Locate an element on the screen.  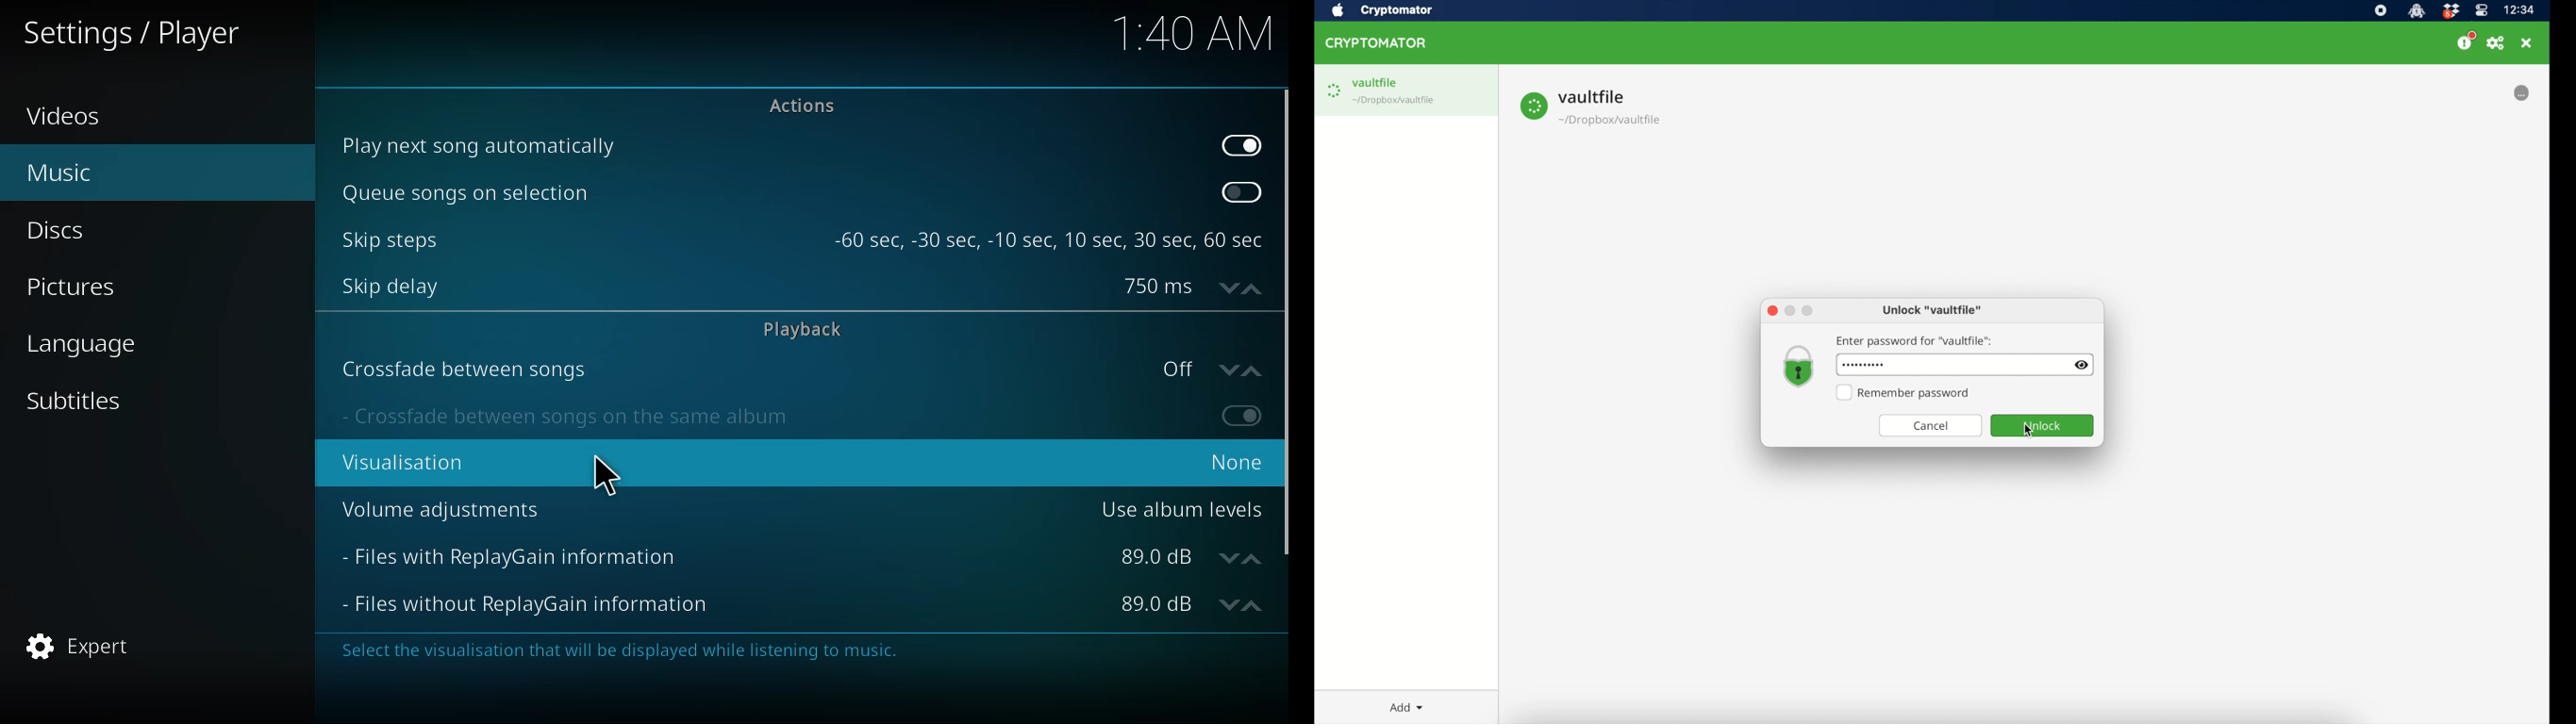
expert is located at coordinates (77, 647).